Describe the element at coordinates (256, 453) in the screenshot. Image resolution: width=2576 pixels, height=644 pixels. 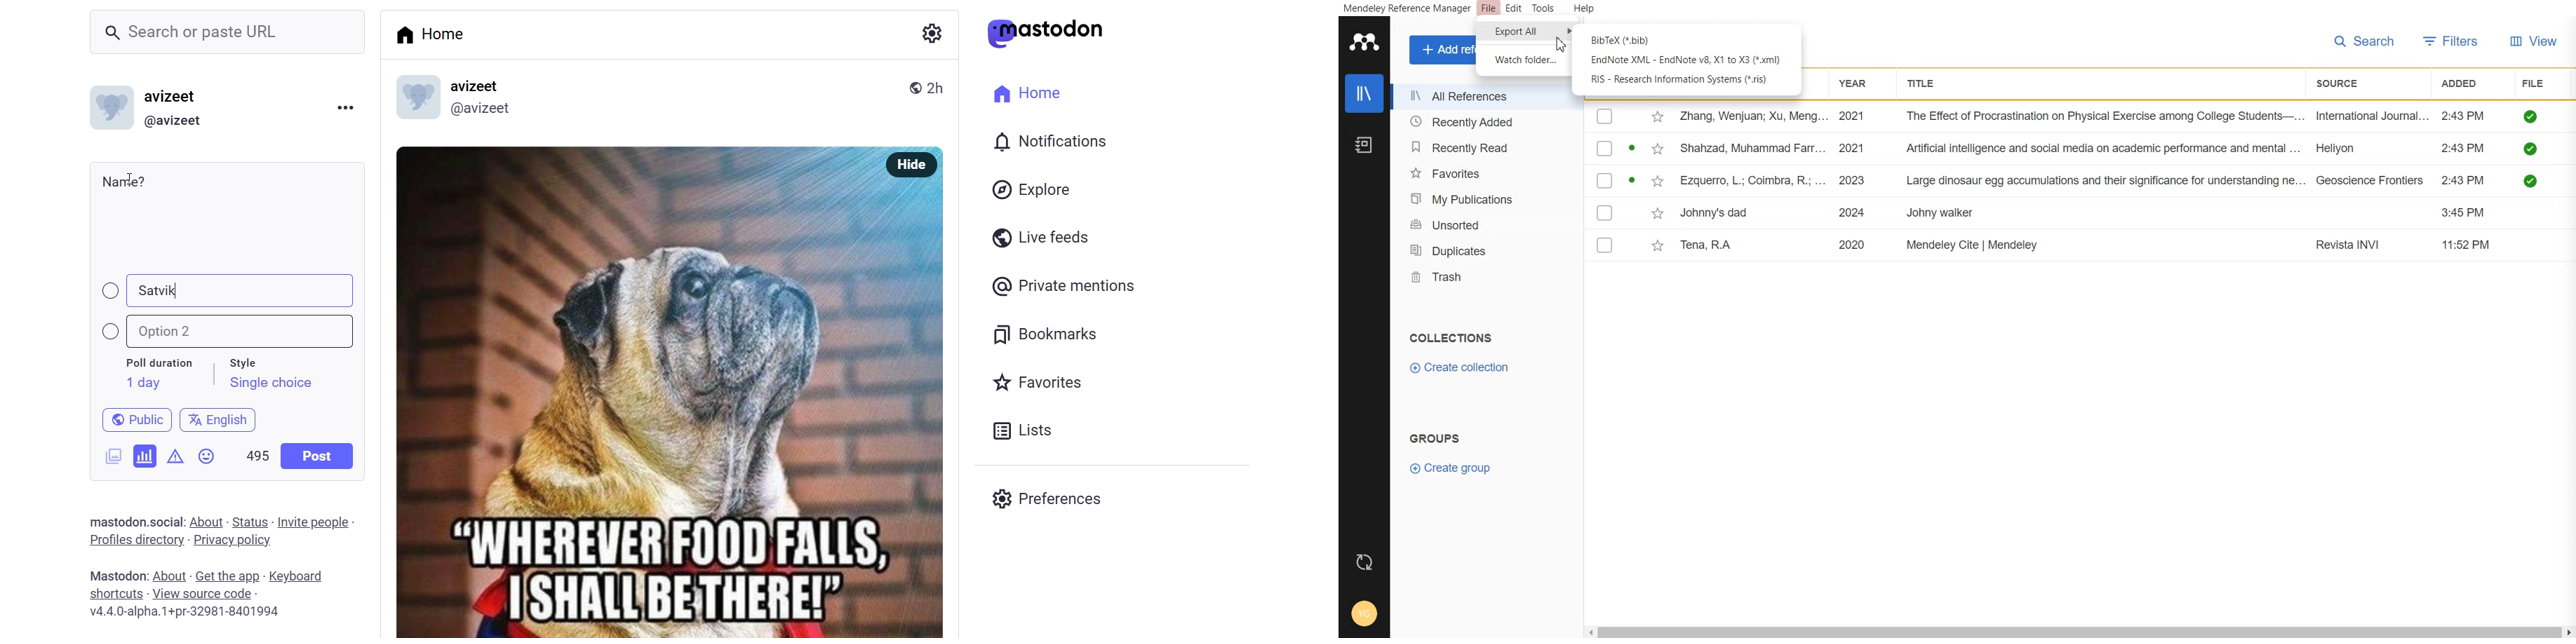
I see `500` at that location.